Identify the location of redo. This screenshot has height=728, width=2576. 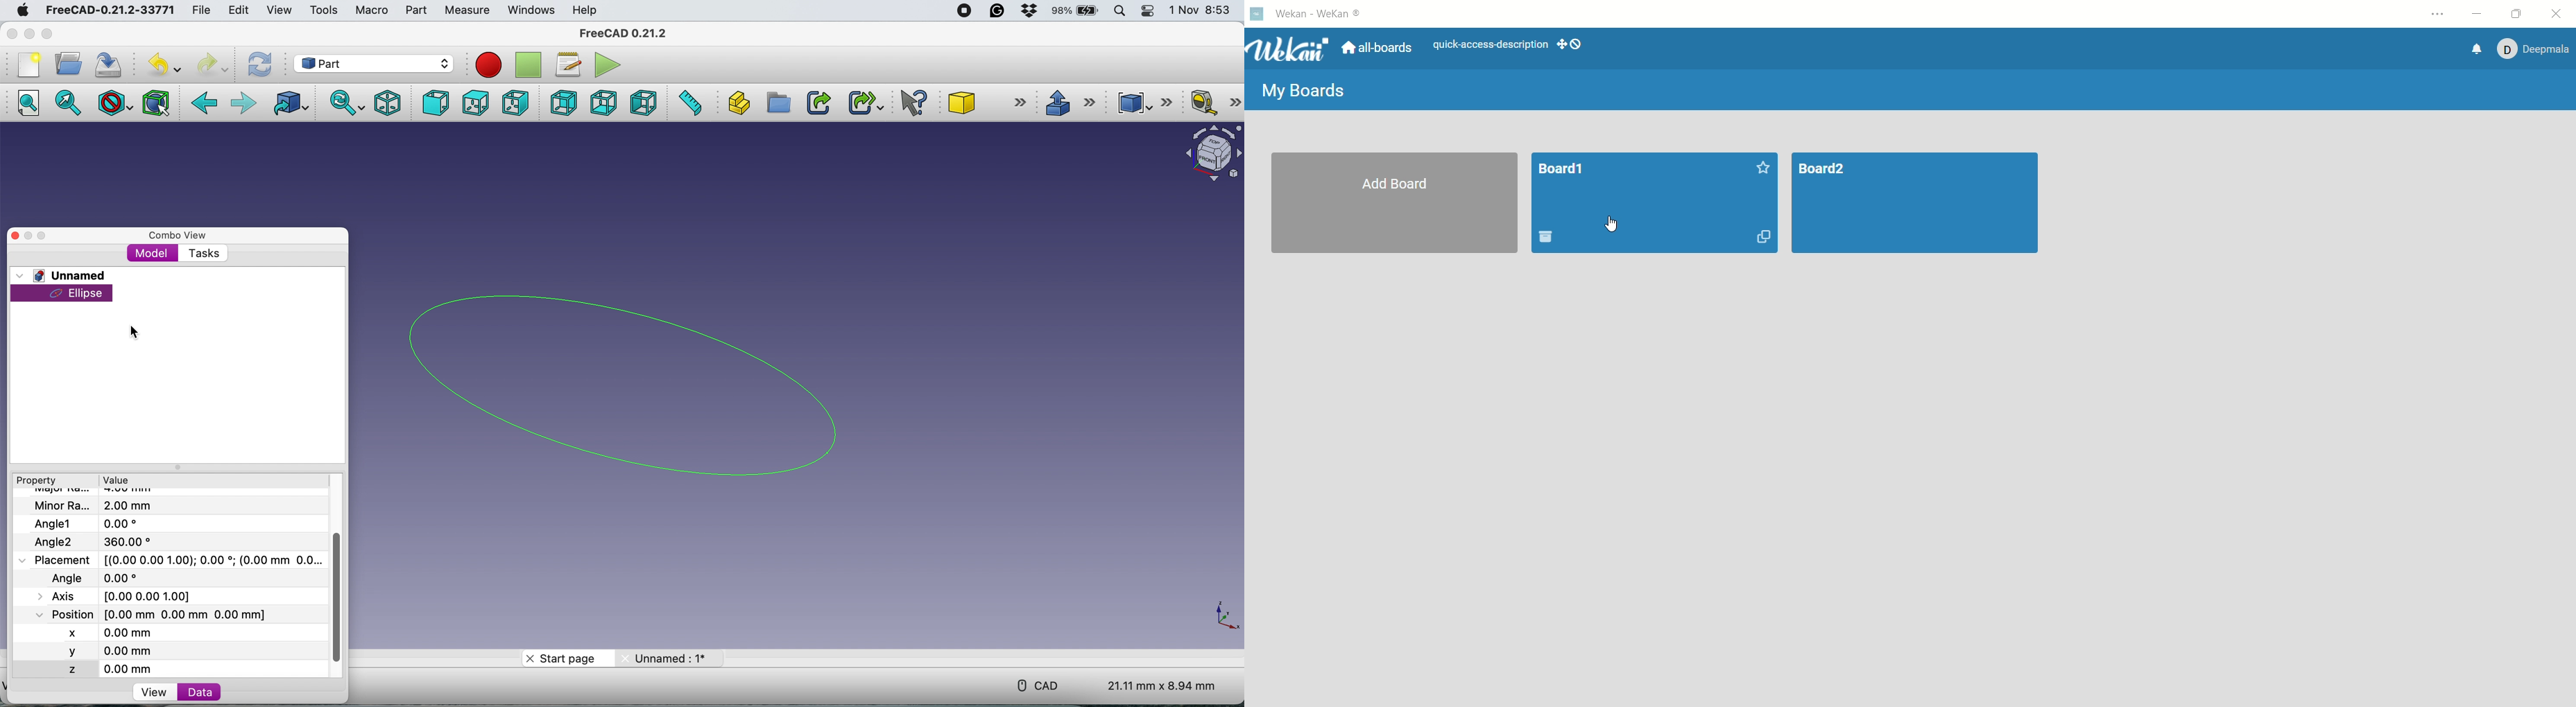
(214, 64).